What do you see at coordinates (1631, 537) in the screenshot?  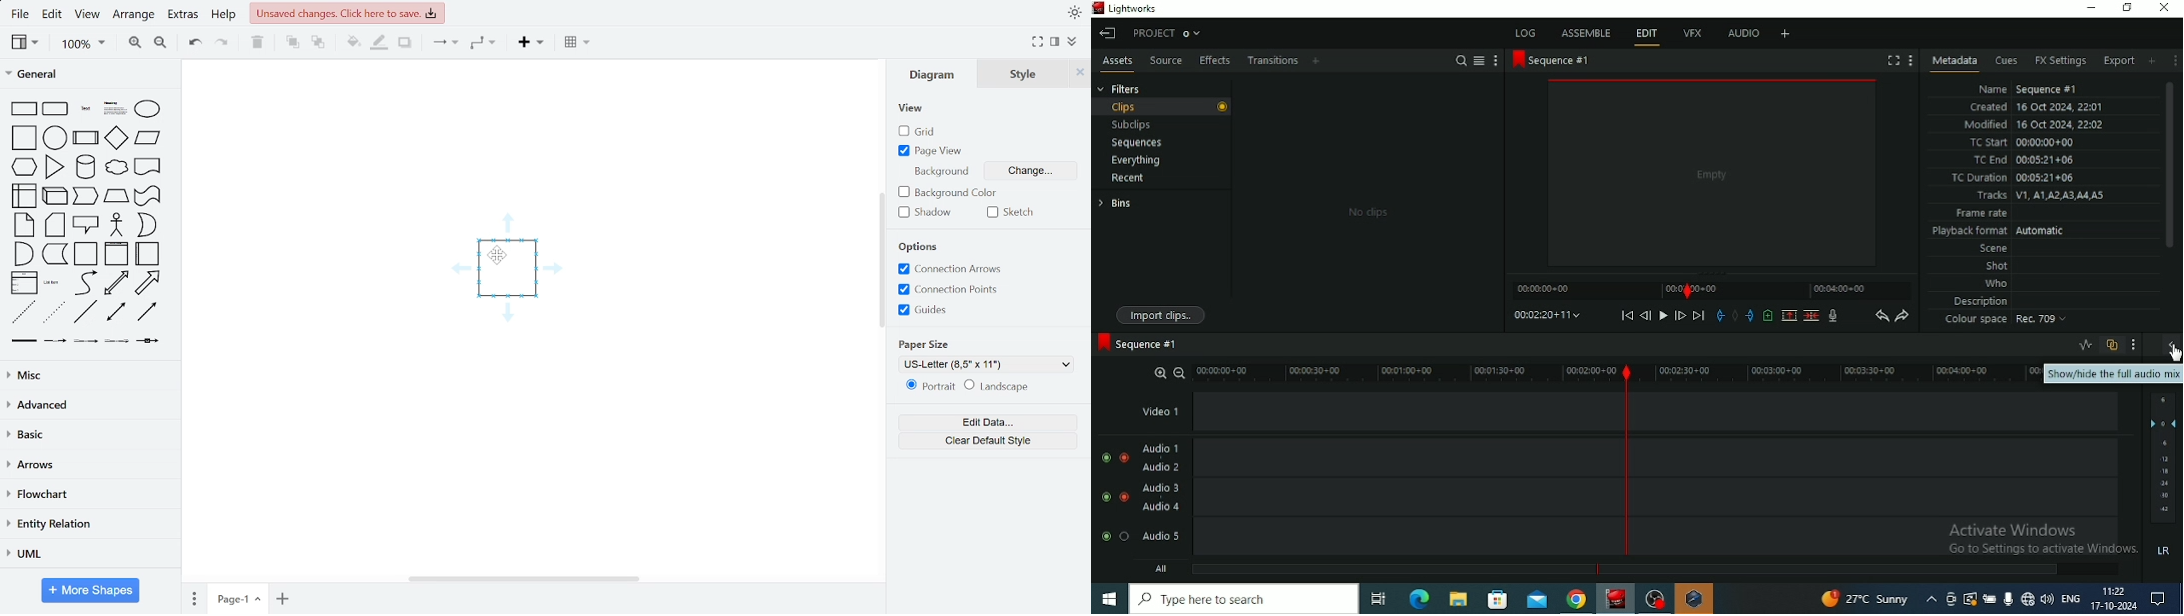 I see `Audio 5` at bounding box center [1631, 537].